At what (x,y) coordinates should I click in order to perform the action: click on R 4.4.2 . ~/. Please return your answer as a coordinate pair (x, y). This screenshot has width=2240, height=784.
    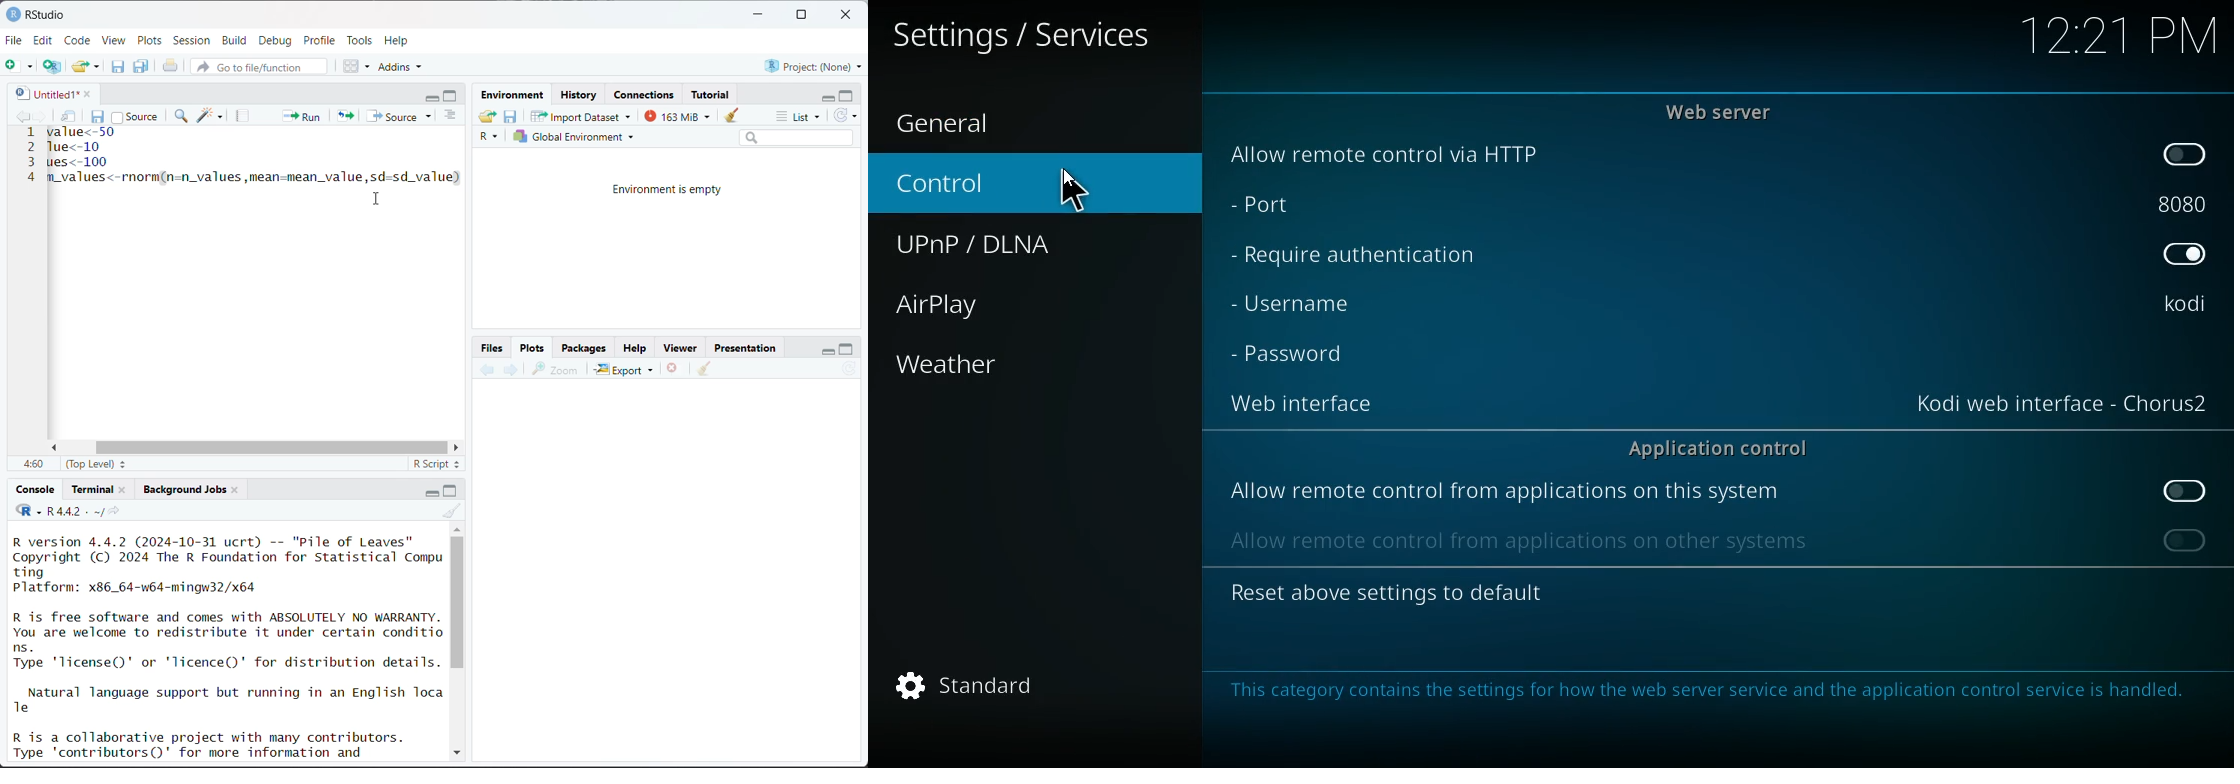
    Looking at the image, I should click on (74, 511).